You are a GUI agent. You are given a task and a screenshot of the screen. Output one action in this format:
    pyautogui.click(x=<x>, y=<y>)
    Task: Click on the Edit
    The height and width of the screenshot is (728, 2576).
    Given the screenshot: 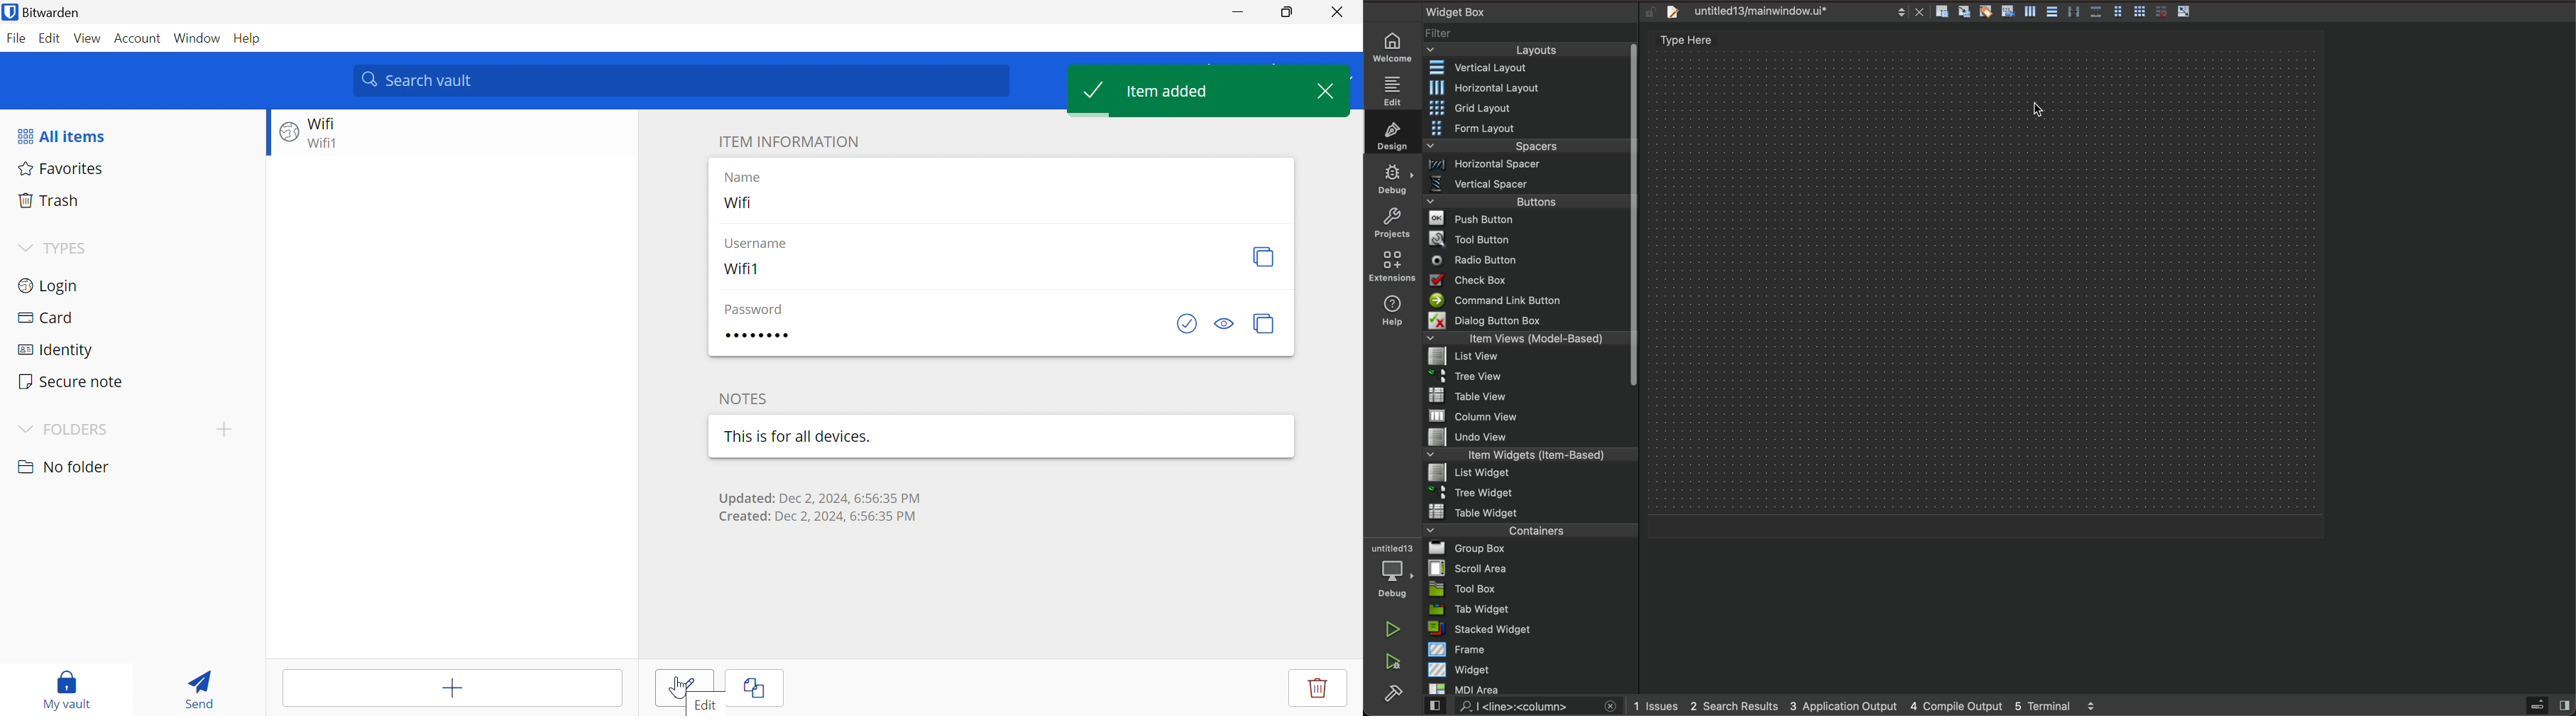 What is the action you would take?
    pyautogui.click(x=48, y=39)
    